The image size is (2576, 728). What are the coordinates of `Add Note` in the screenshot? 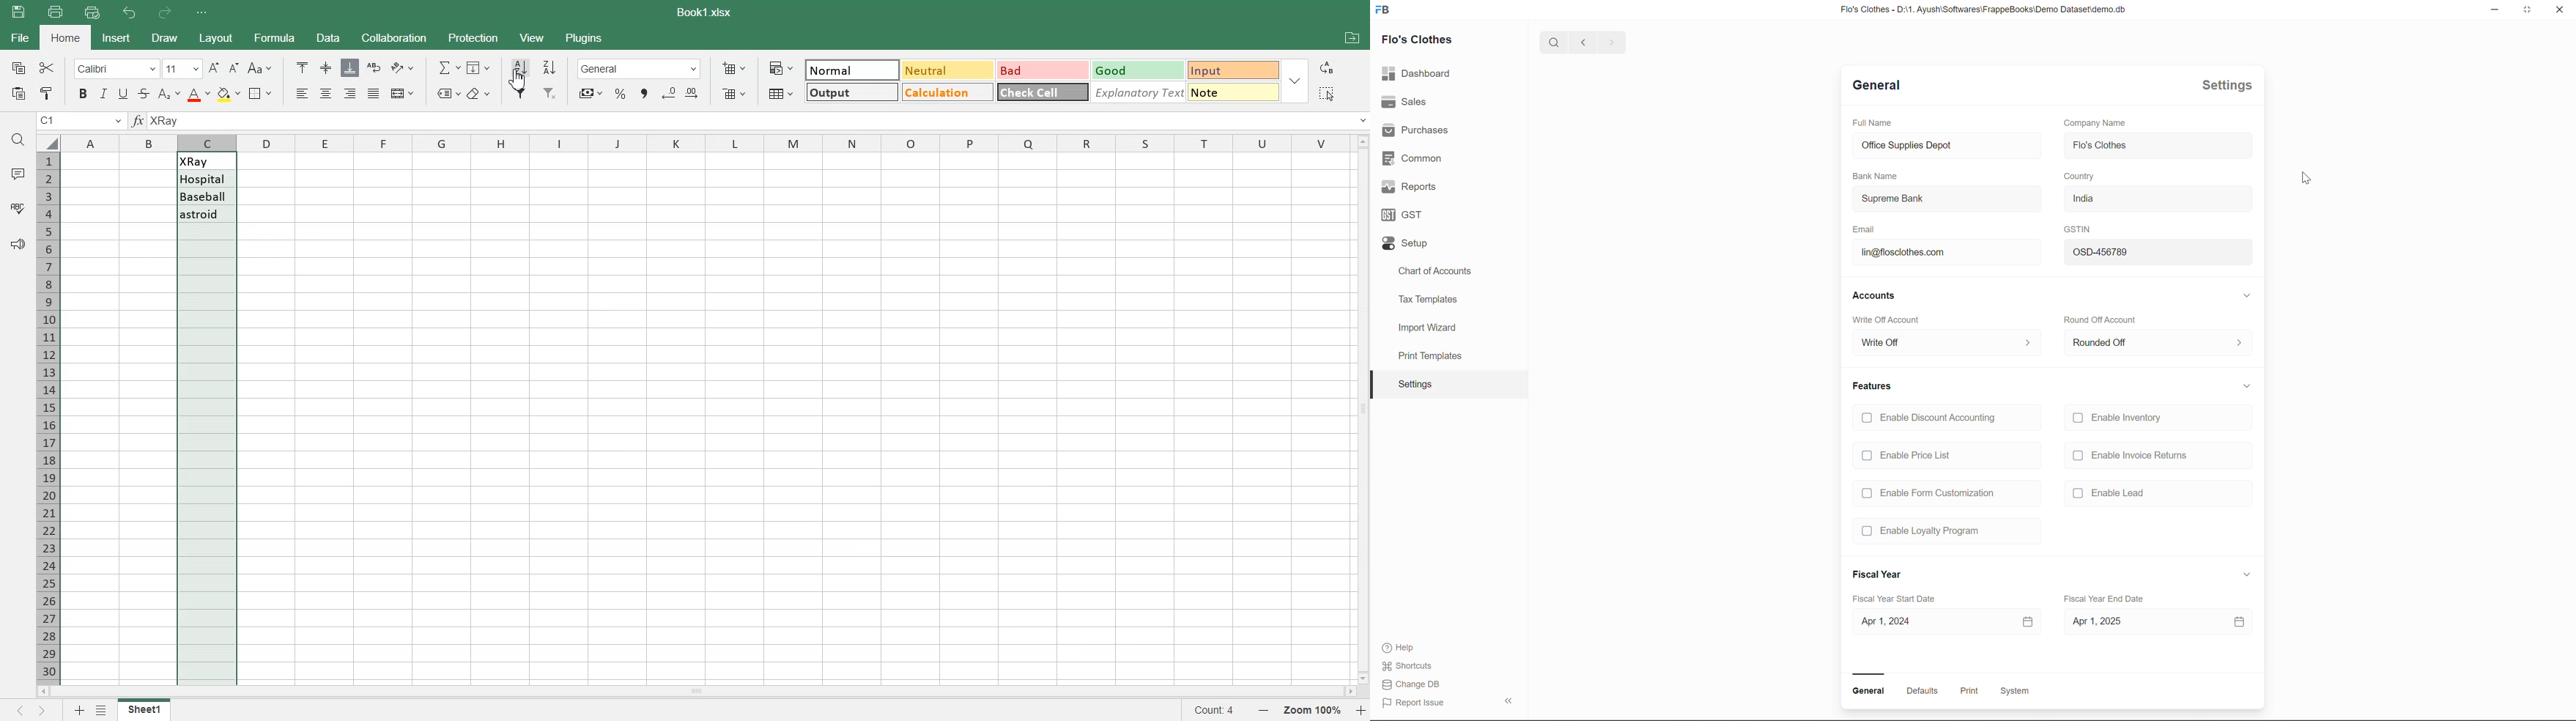 It's located at (16, 173).